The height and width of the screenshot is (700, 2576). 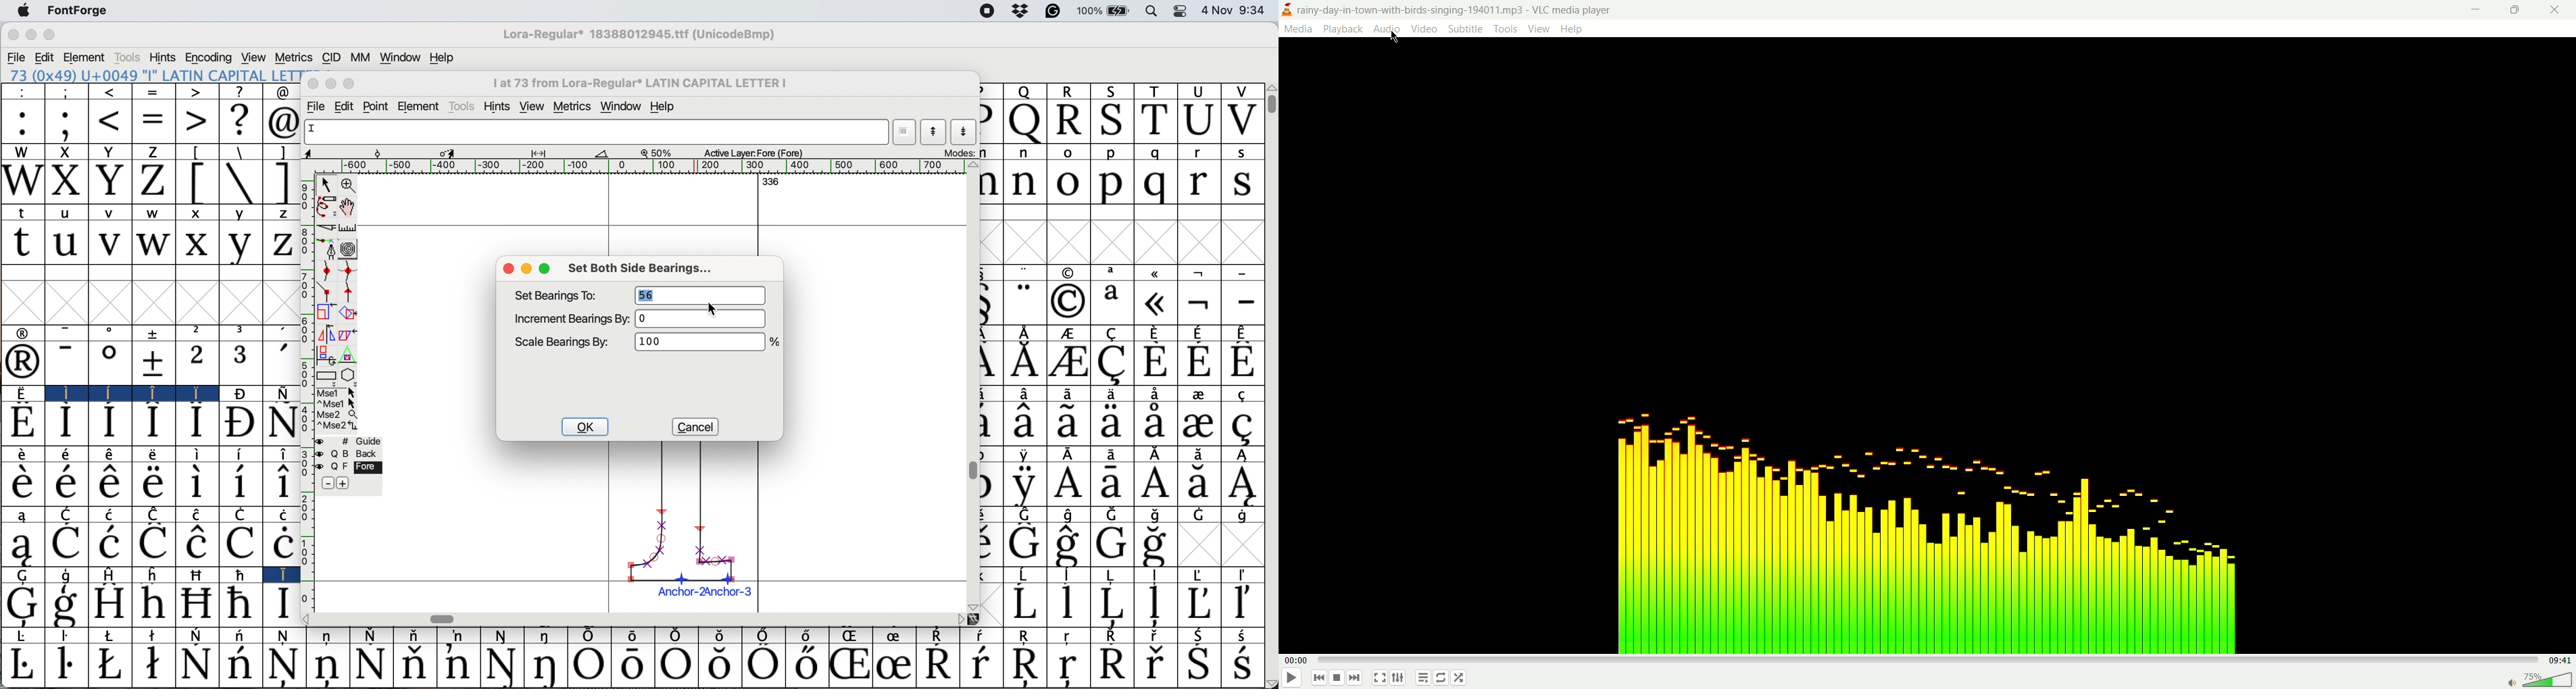 What do you see at coordinates (155, 455) in the screenshot?
I see `Symbol` at bounding box center [155, 455].